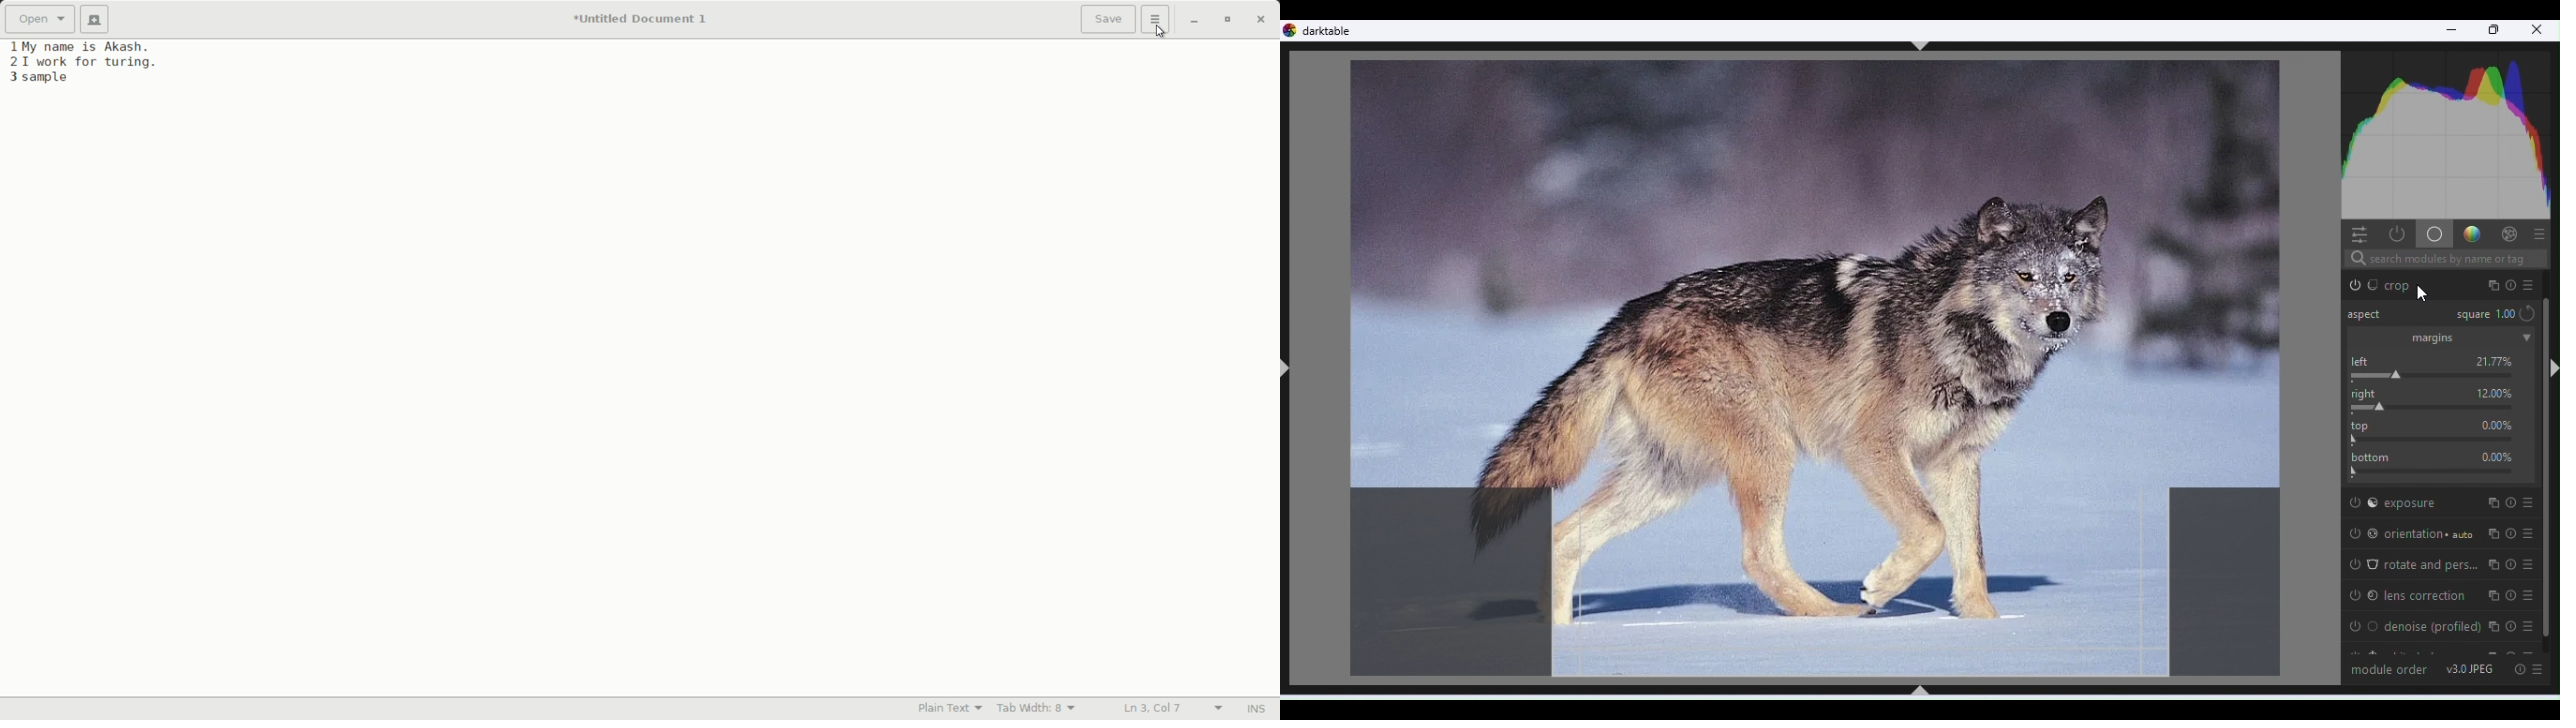 This screenshot has width=2576, height=728. Describe the element at coordinates (2389, 668) in the screenshot. I see `Module order` at that location.